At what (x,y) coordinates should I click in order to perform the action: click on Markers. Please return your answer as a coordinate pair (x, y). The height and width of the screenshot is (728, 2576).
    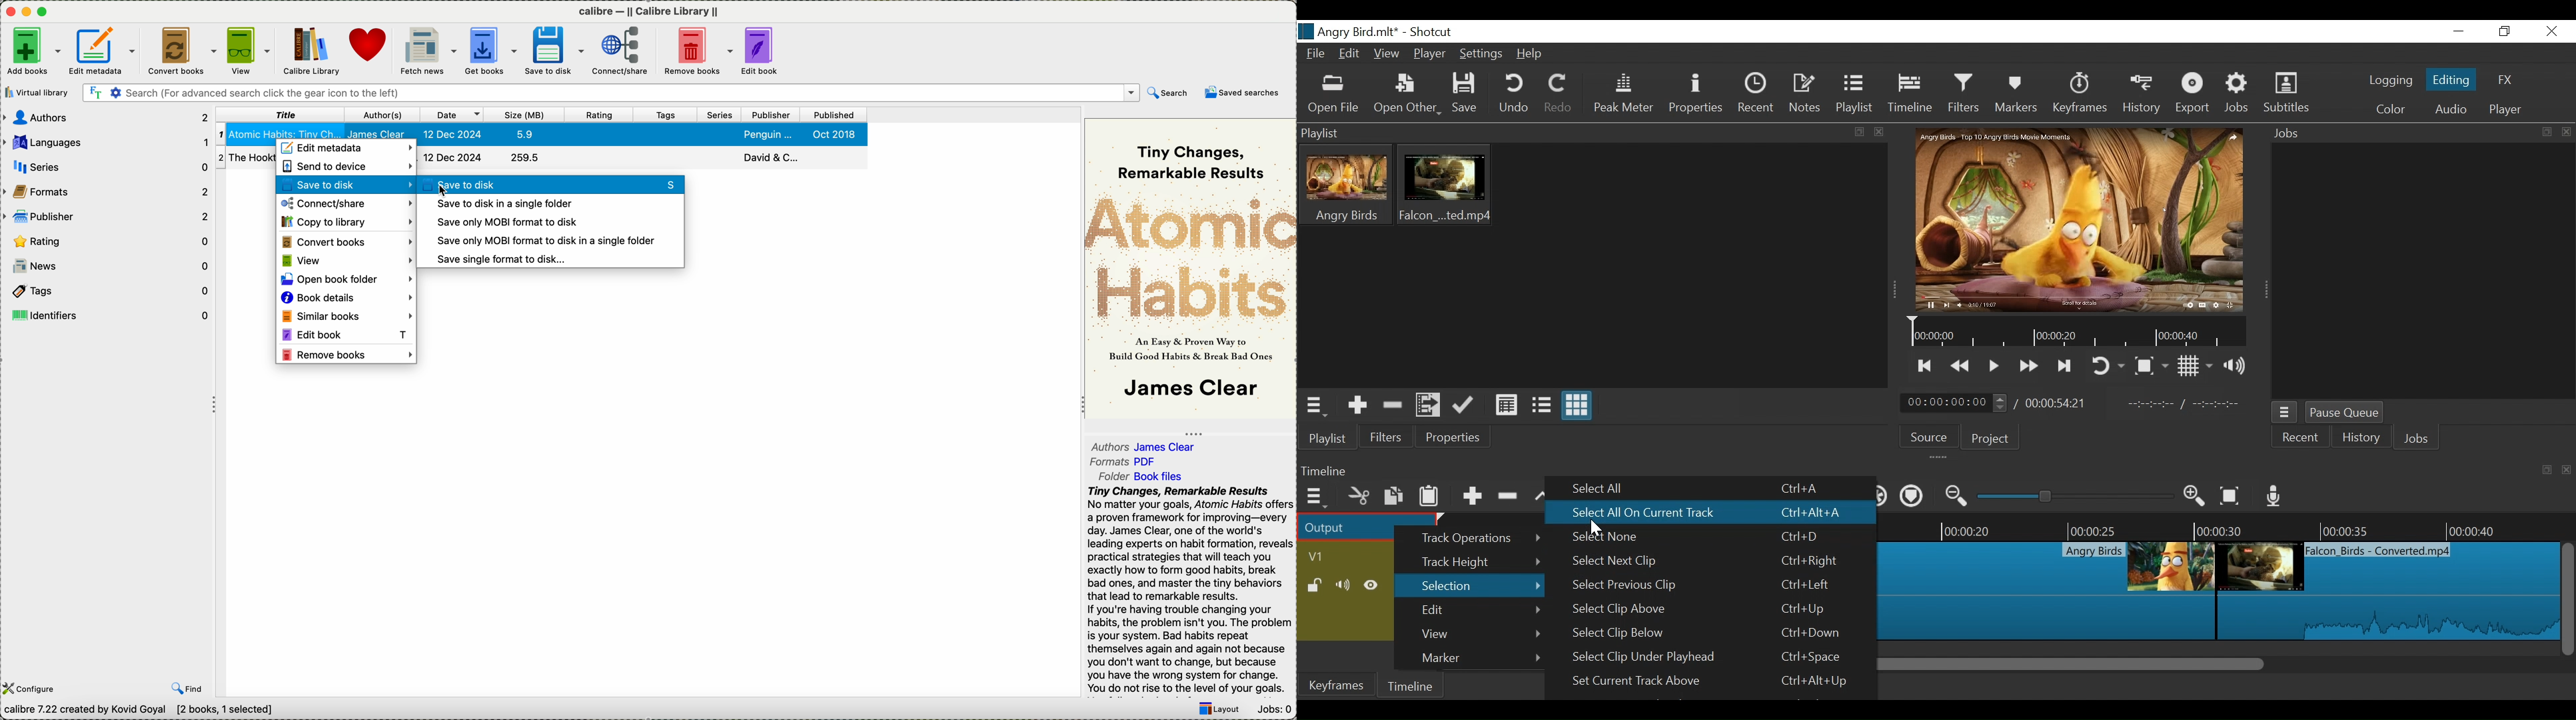
    Looking at the image, I should click on (2016, 94).